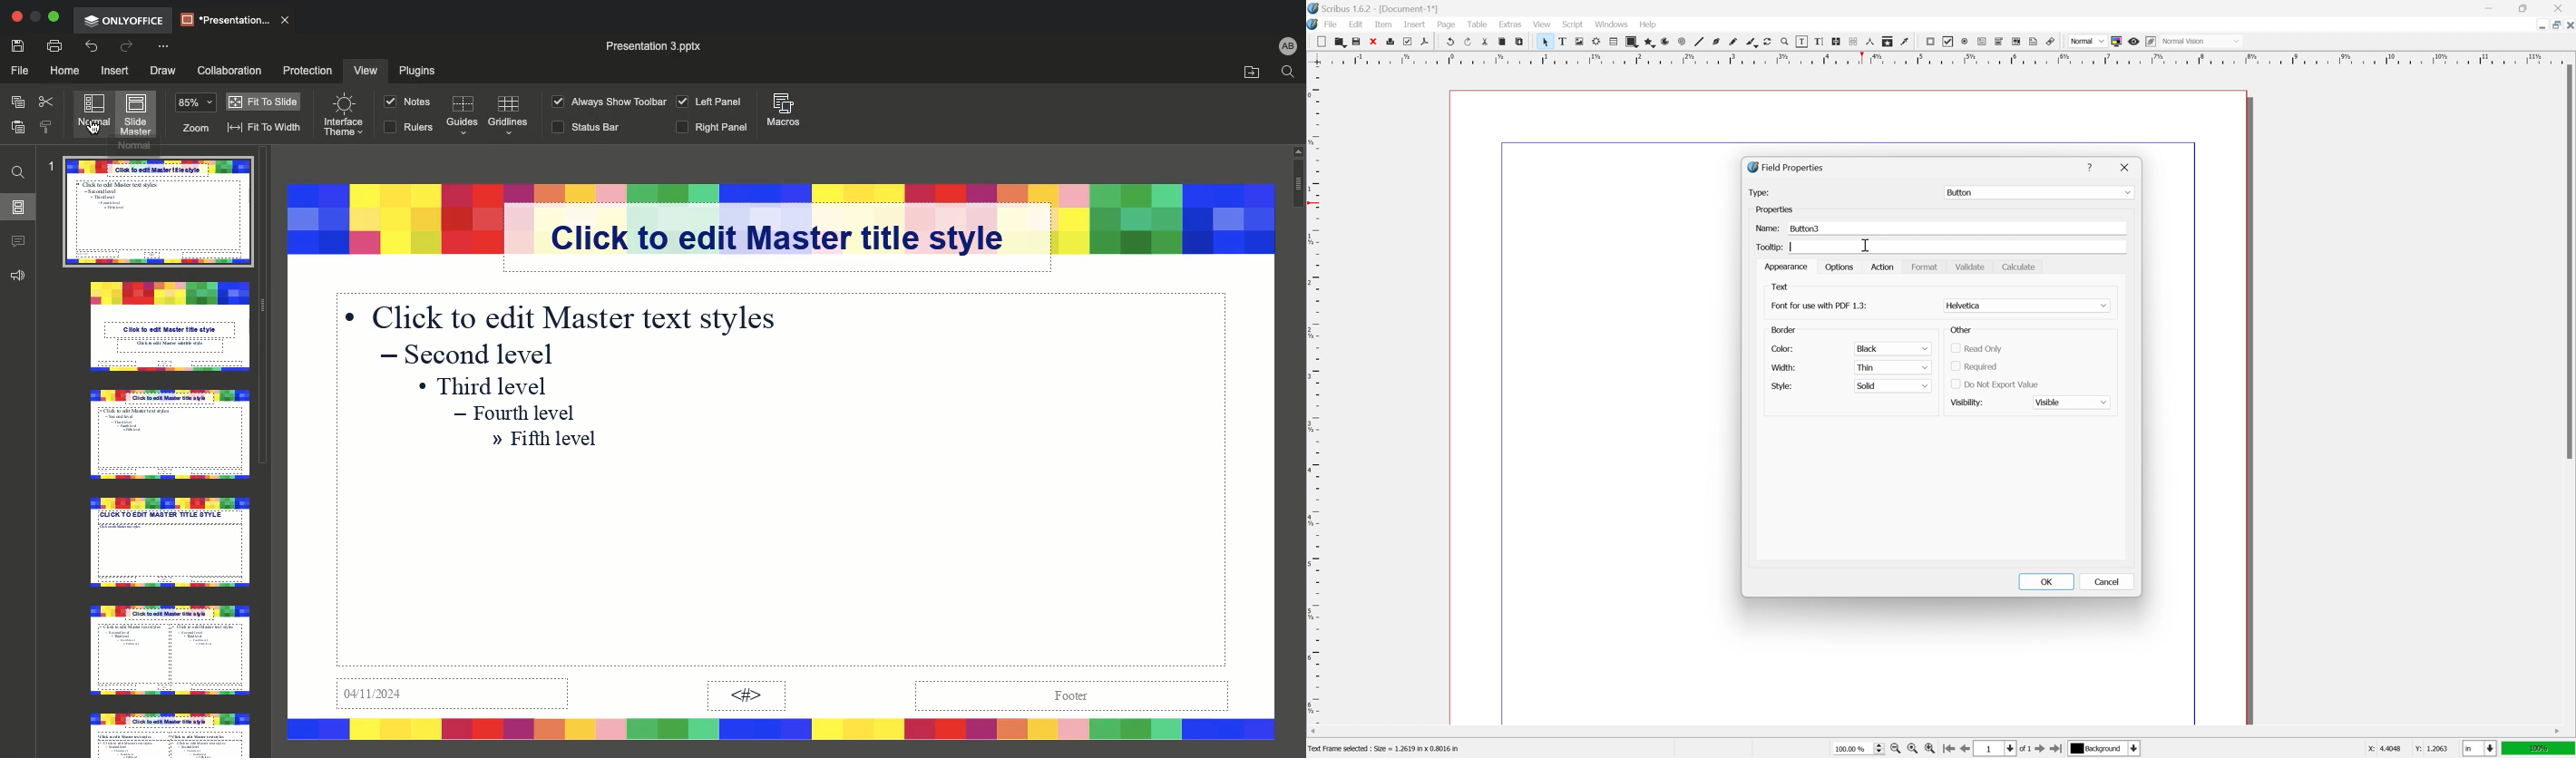 This screenshot has height=784, width=2576. I want to click on Presentation 3 pptx., so click(667, 45).